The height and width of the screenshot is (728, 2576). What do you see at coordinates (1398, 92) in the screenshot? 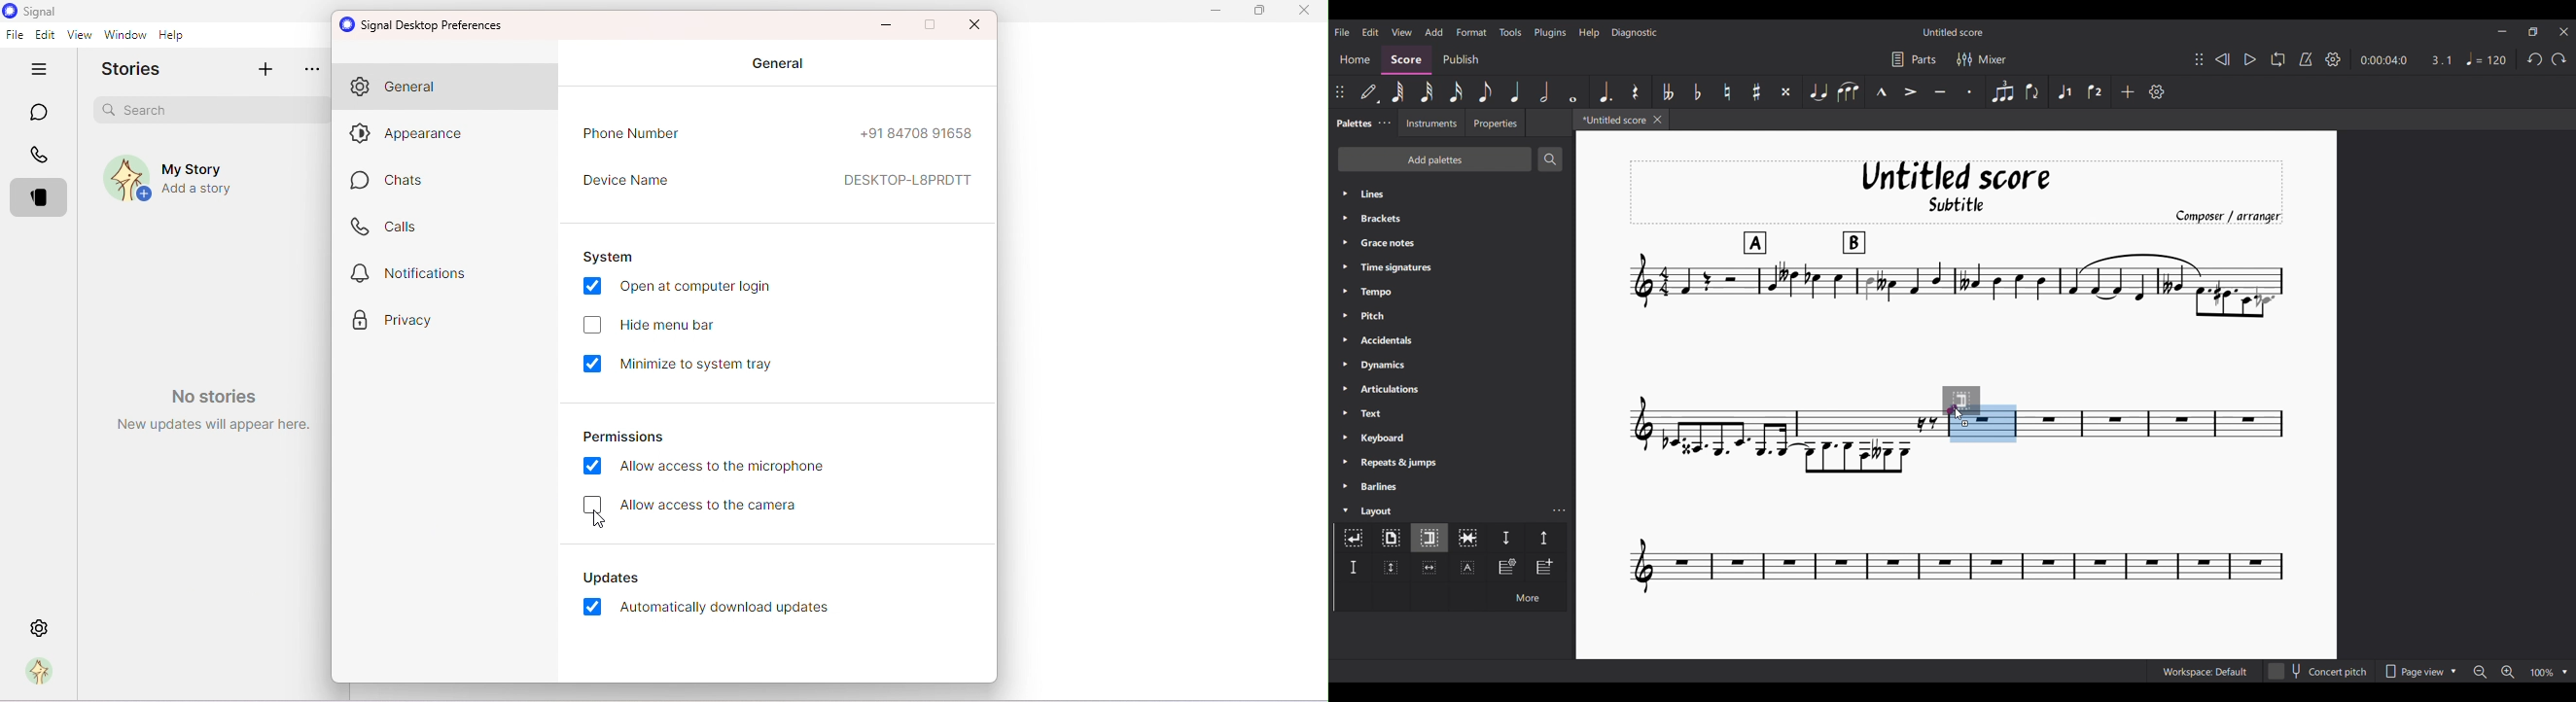
I see `64th note` at bounding box center [1398, 92].